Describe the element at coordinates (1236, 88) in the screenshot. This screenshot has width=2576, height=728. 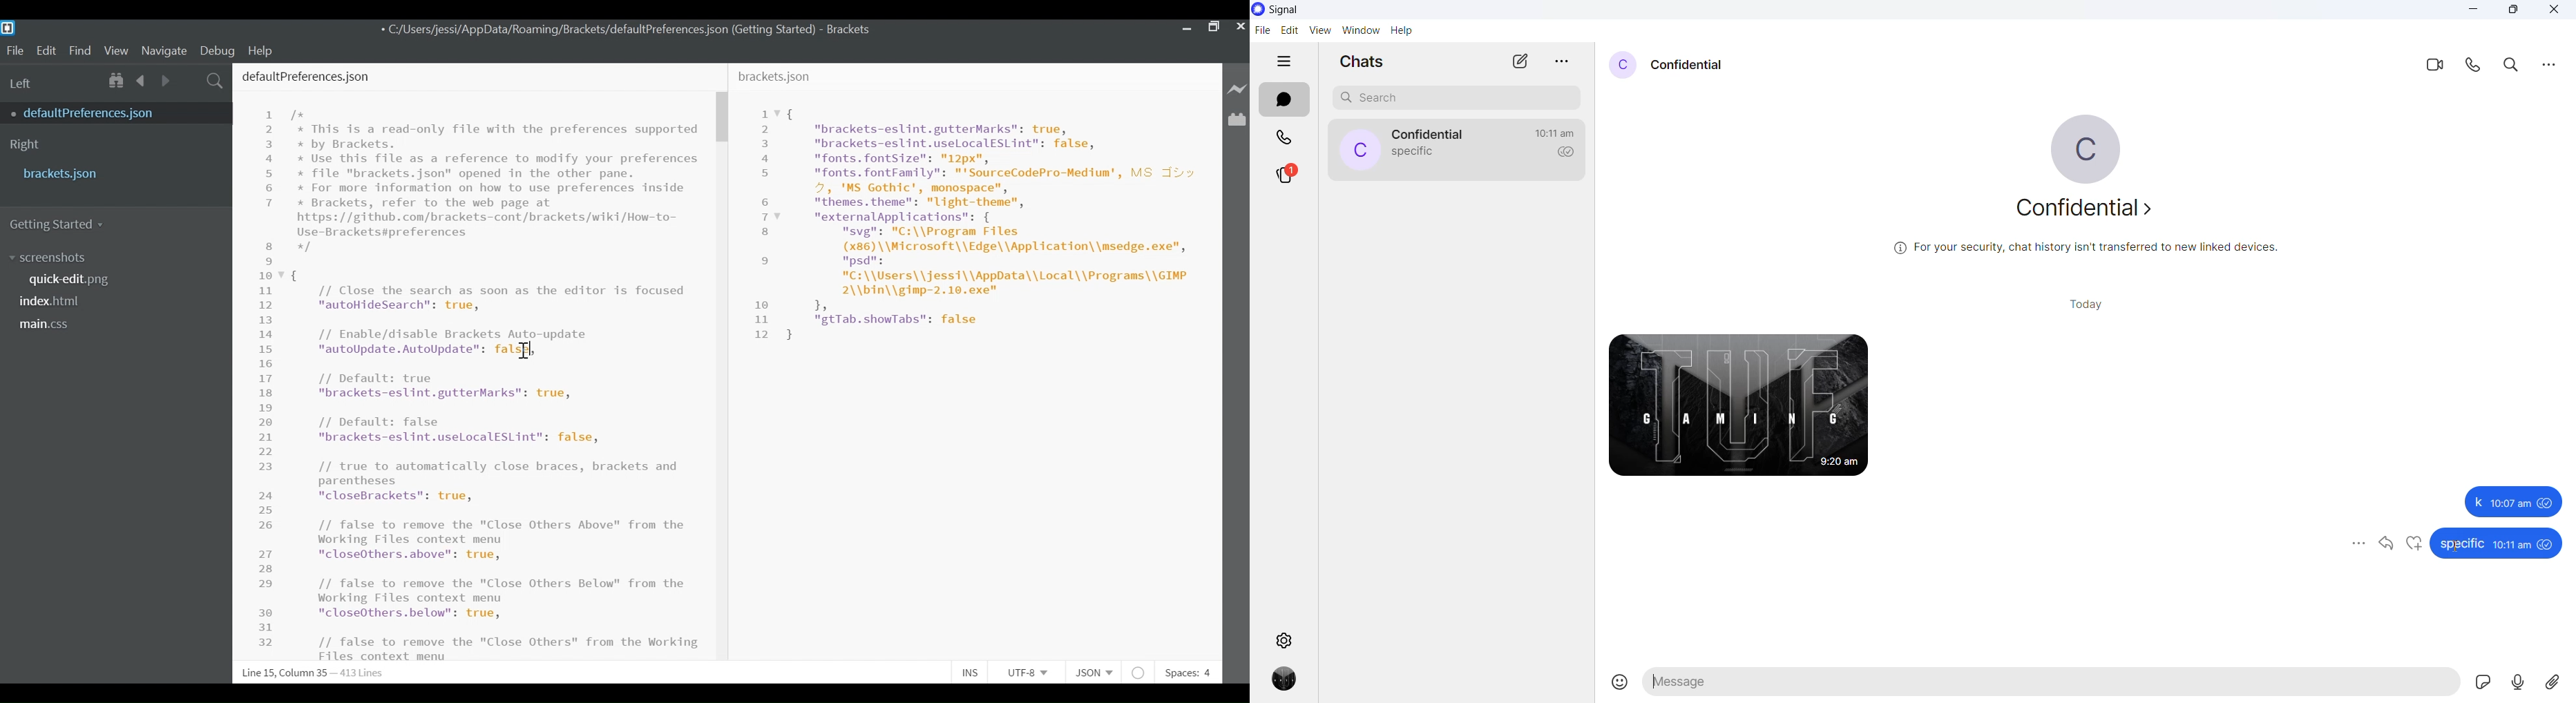
I see `Live Preview` at that location.